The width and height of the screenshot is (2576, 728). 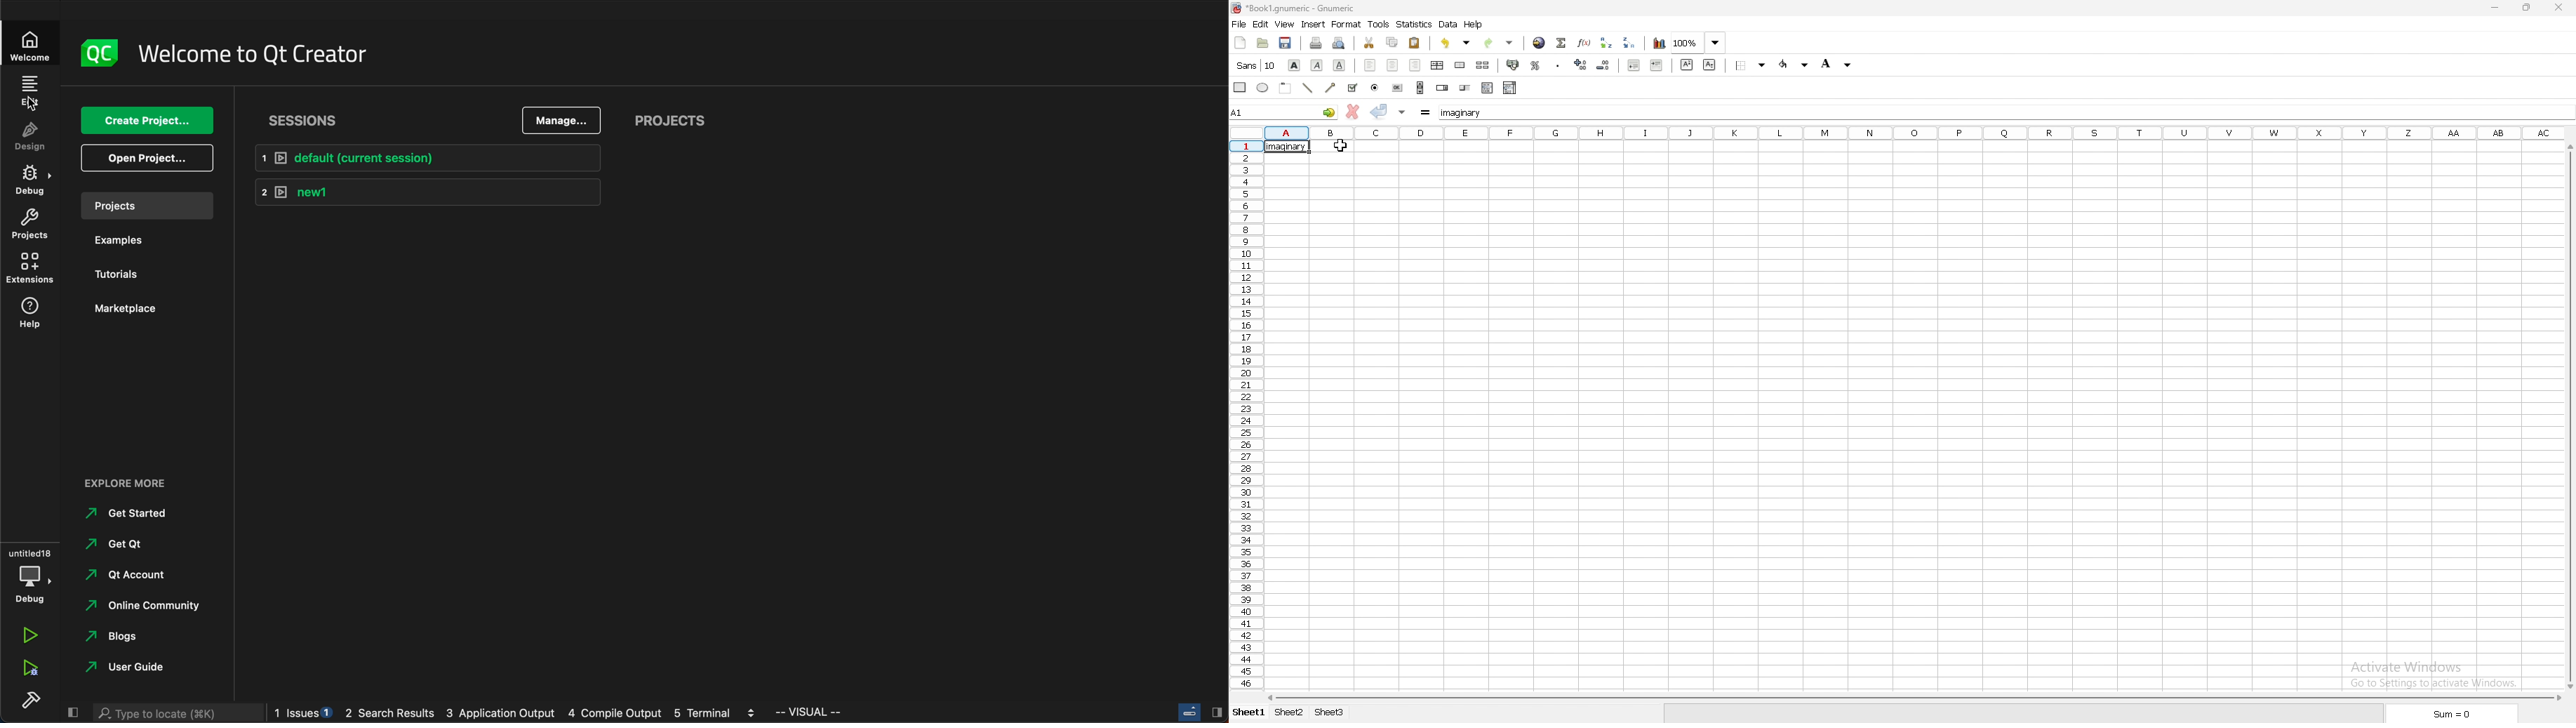 What do you see at coordinates (145, 120) in the screenshot?
I see `create` at bounding box center [145, 120].